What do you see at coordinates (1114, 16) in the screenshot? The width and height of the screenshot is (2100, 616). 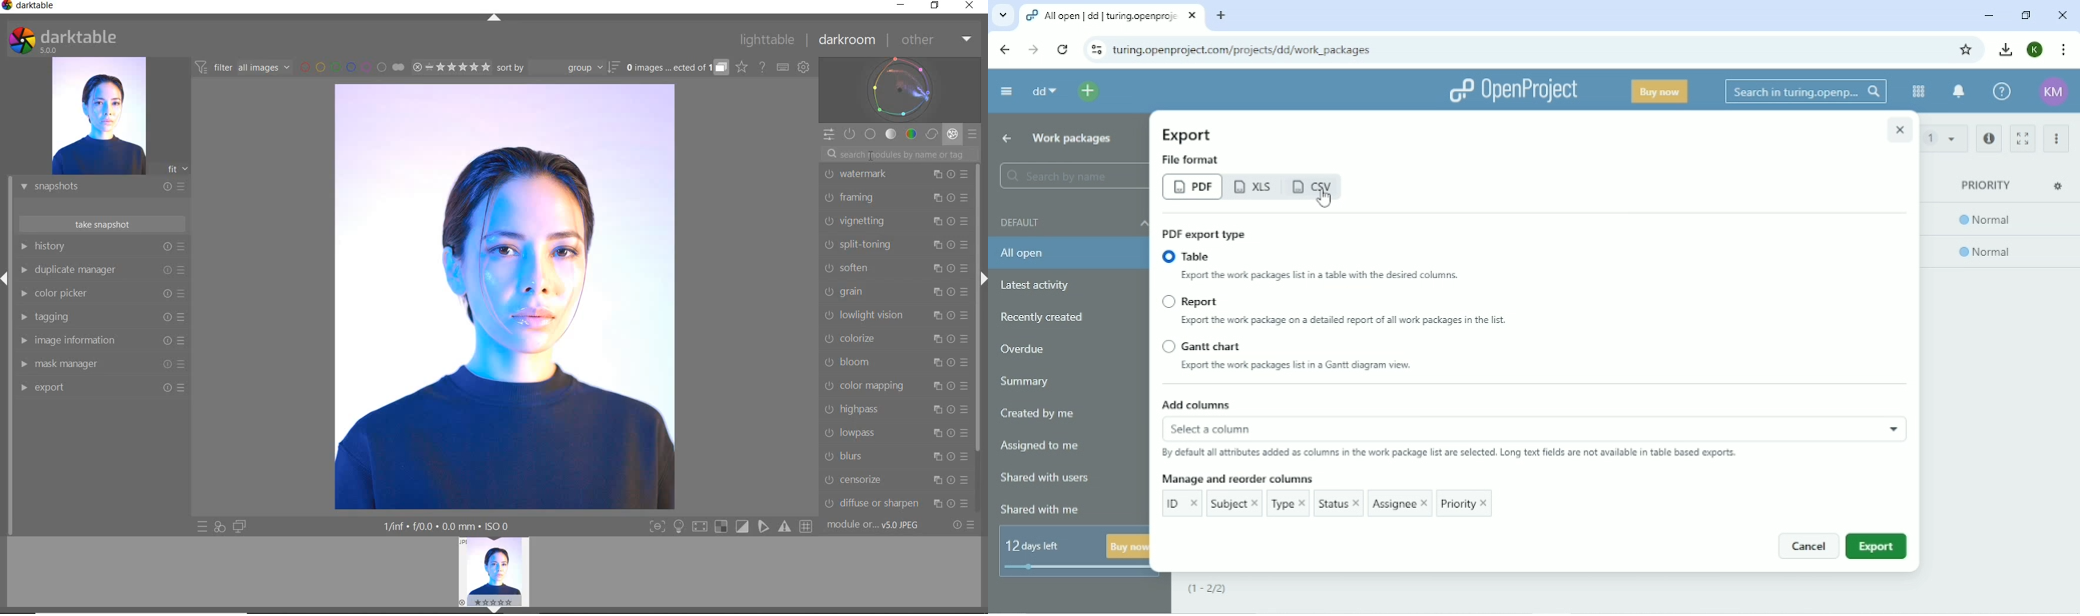 I see `Current tab` at bounding box center [1114, 16].